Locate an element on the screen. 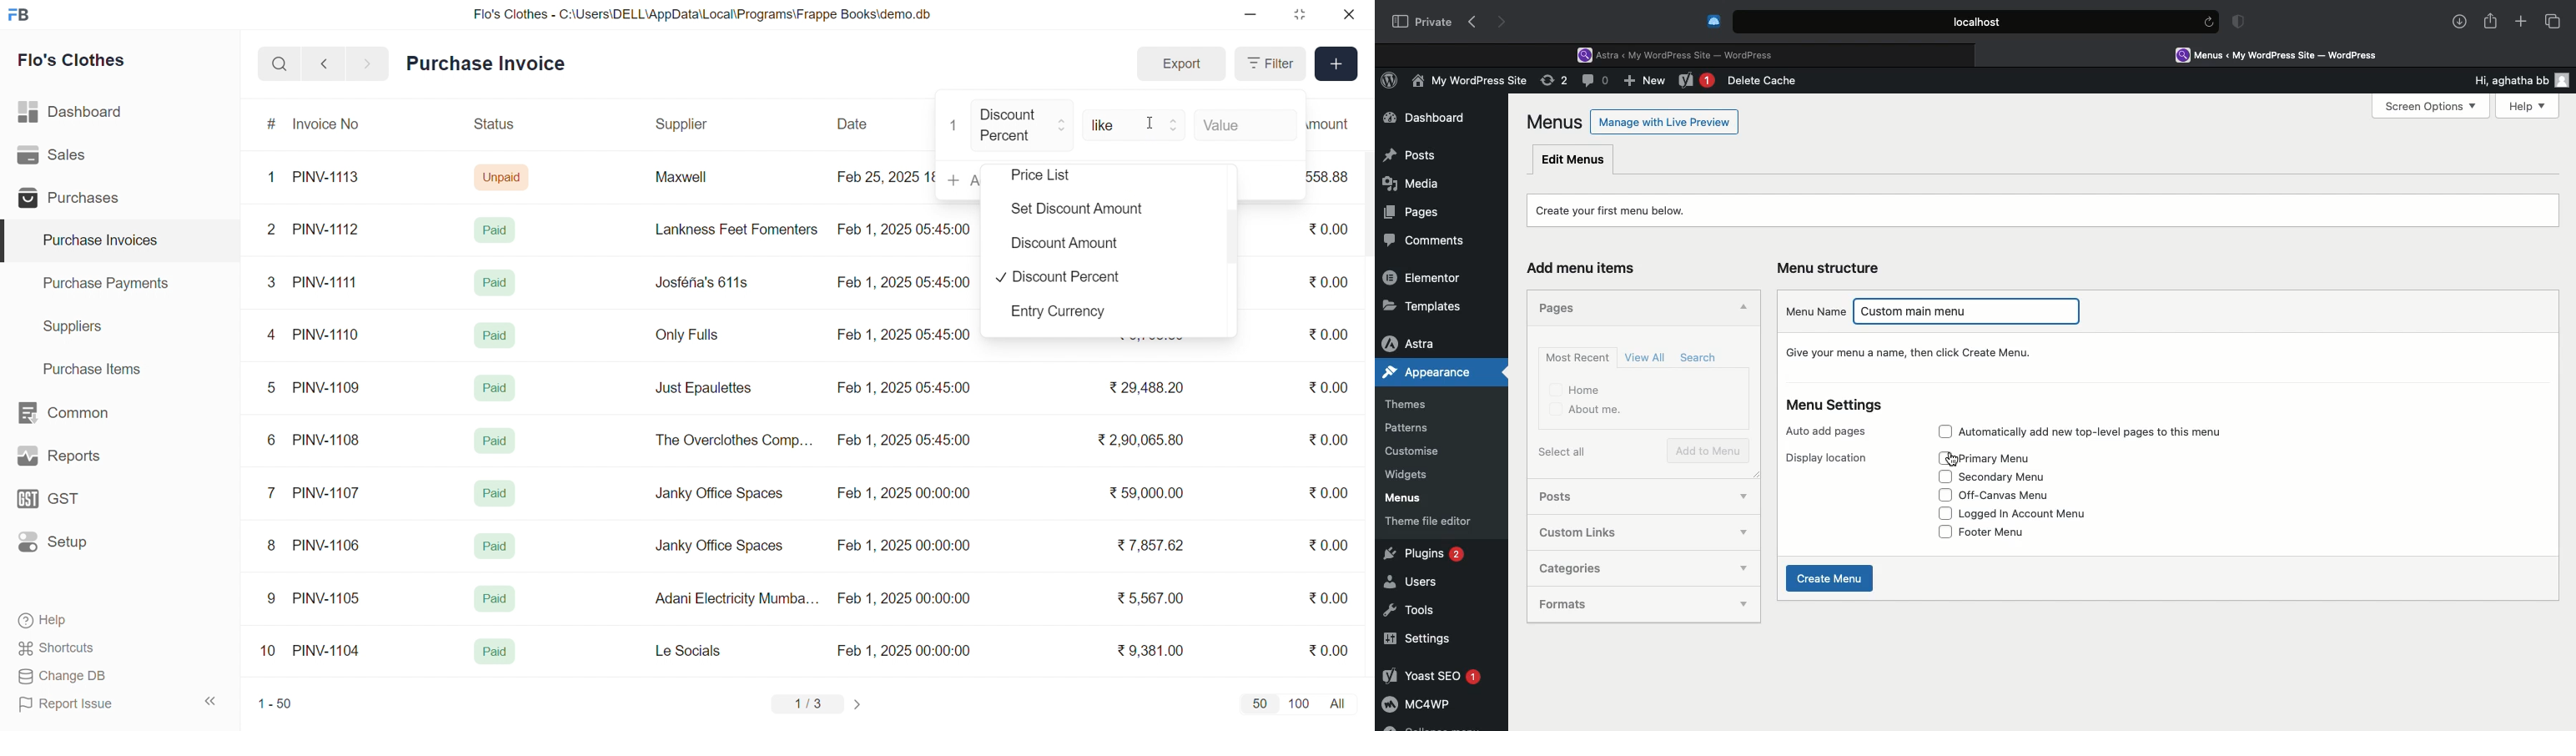  Hi, aghatha bb is located at coordinates (2503, 78).